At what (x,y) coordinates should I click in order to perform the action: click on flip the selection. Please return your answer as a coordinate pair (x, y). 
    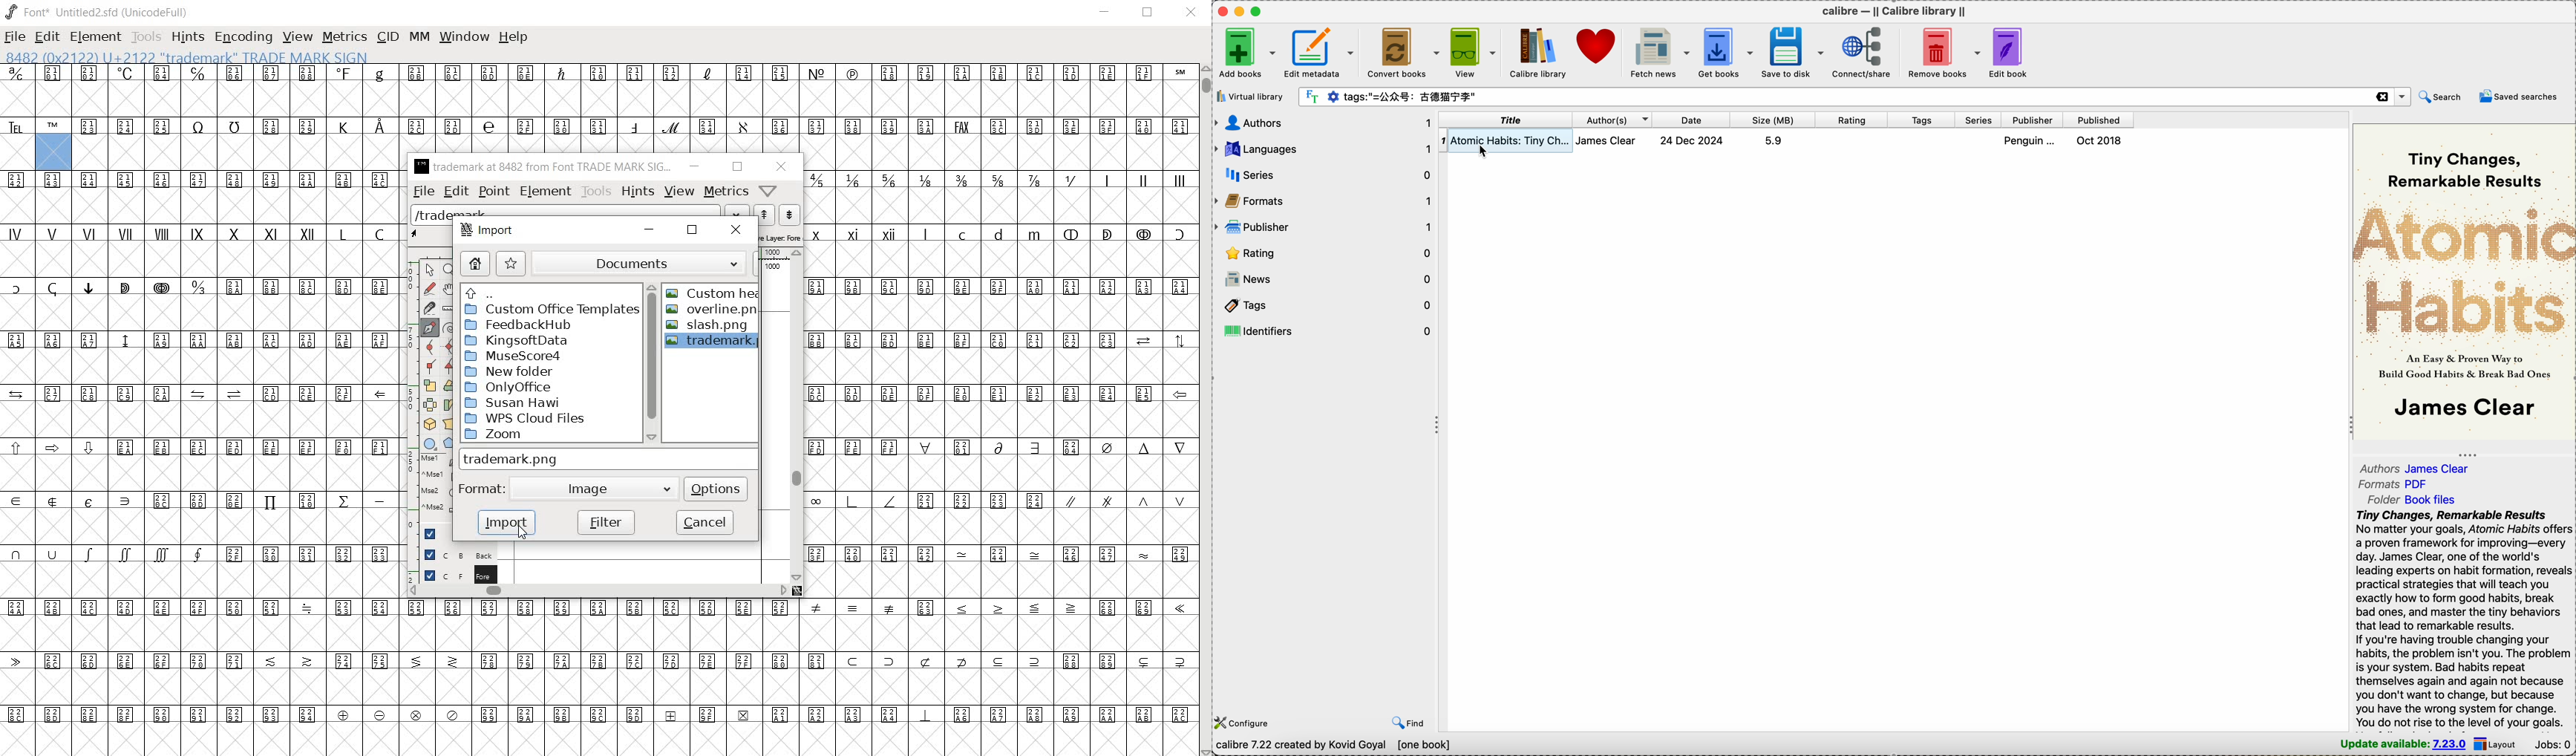
    Looking at the image, I should click on (430, 405).